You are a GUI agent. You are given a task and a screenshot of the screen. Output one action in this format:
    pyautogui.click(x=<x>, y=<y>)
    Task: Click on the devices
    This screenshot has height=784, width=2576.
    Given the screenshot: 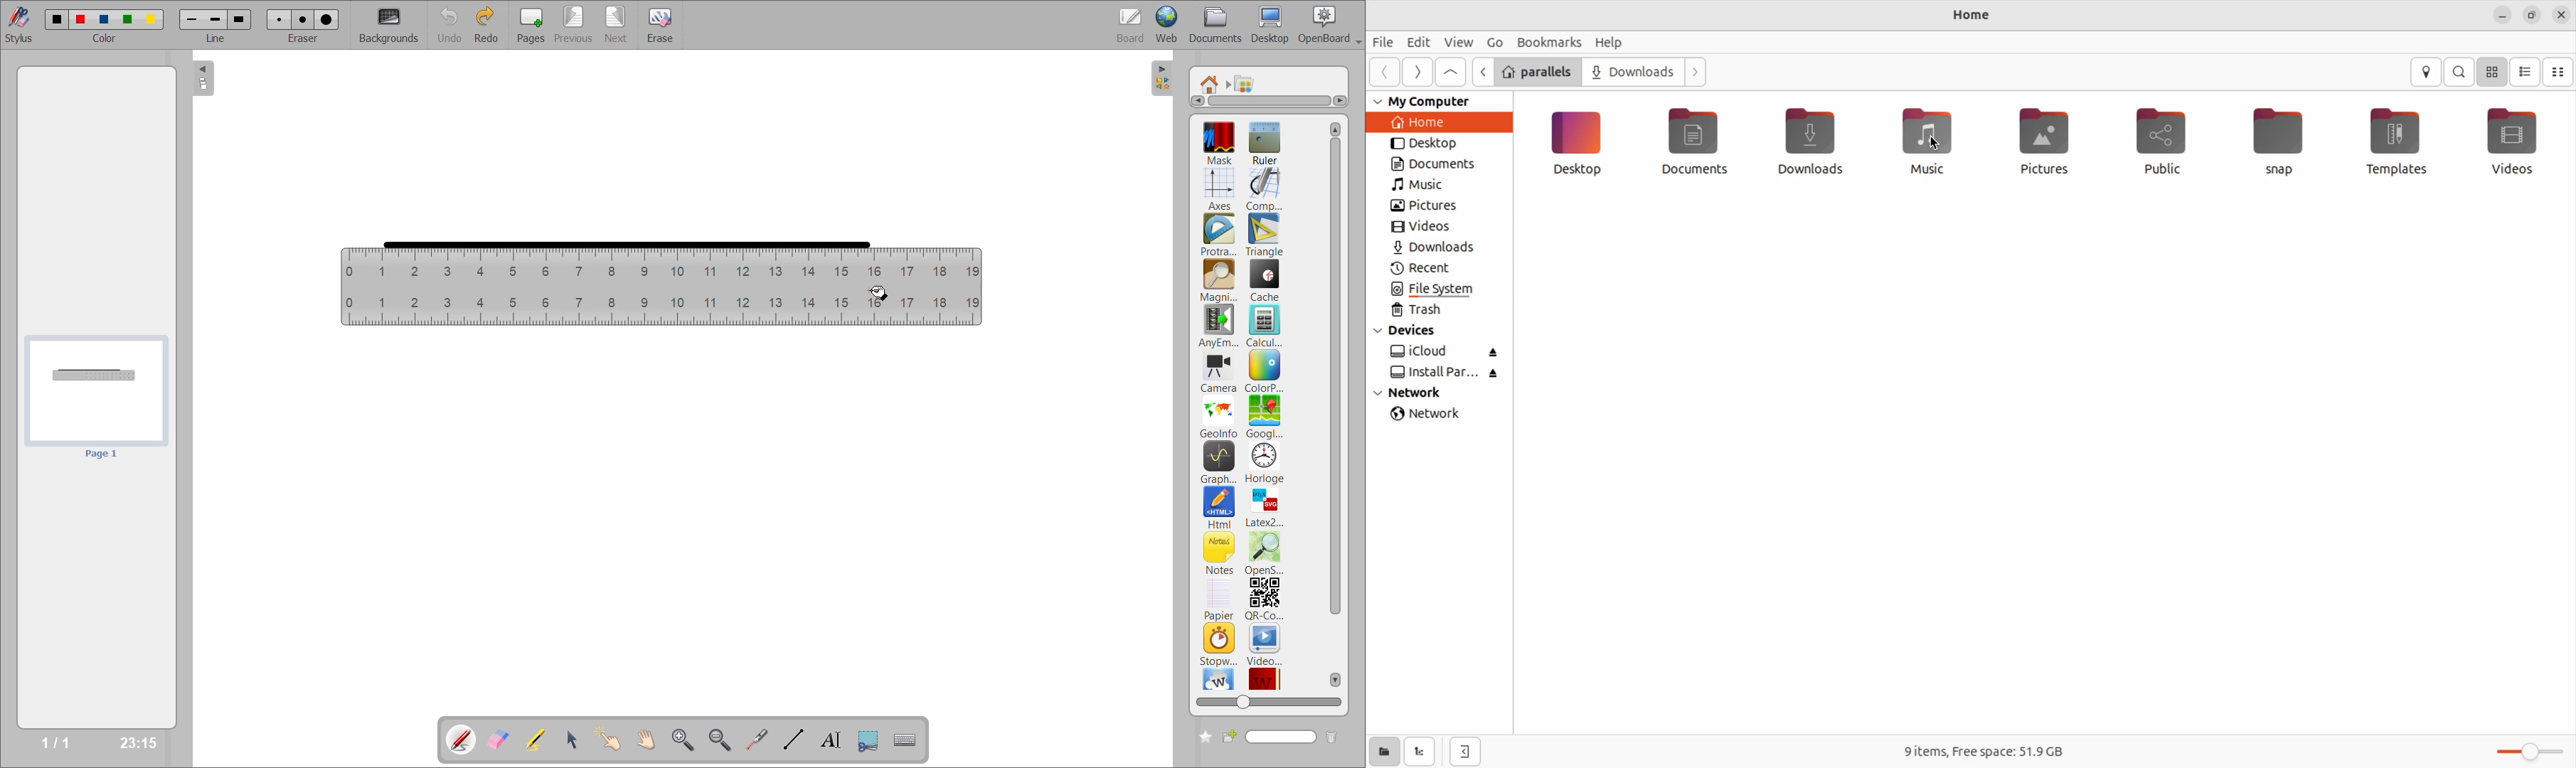 What is the action you would take?
    pyautogui.click(x=1413, y=331)
    